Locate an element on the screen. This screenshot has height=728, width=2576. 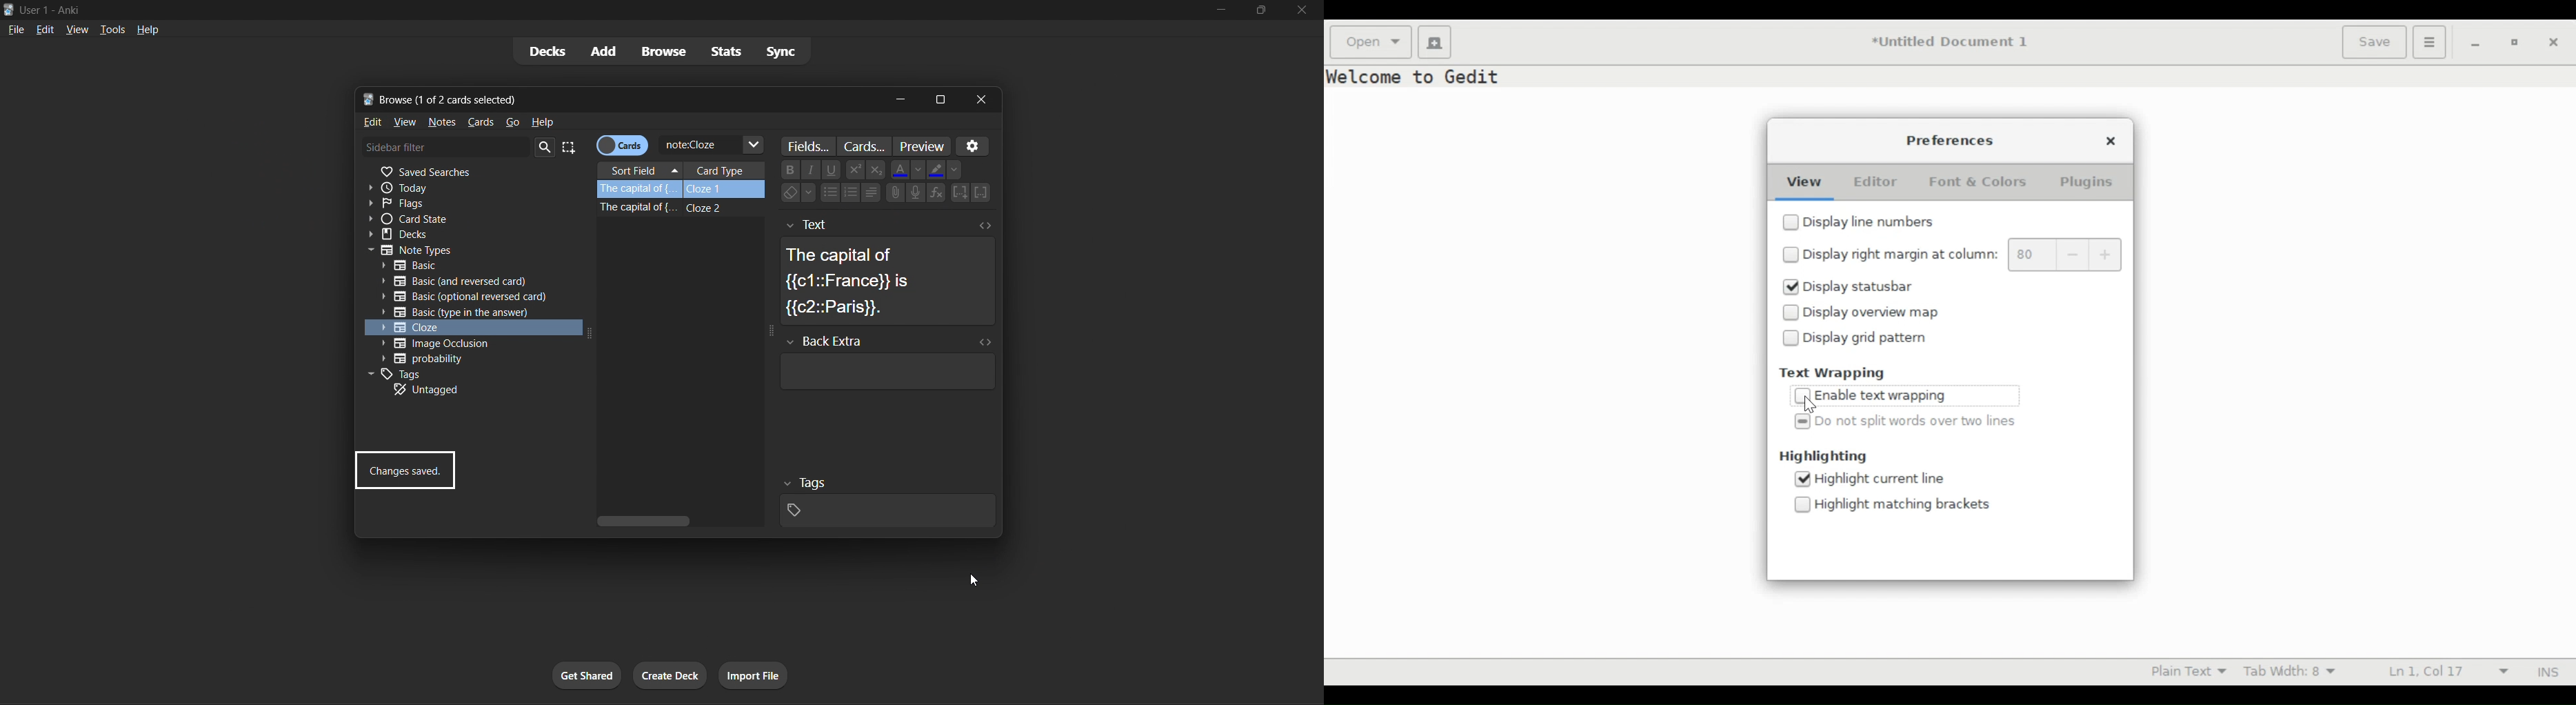
expand icon is located at coordinates (587, 336).